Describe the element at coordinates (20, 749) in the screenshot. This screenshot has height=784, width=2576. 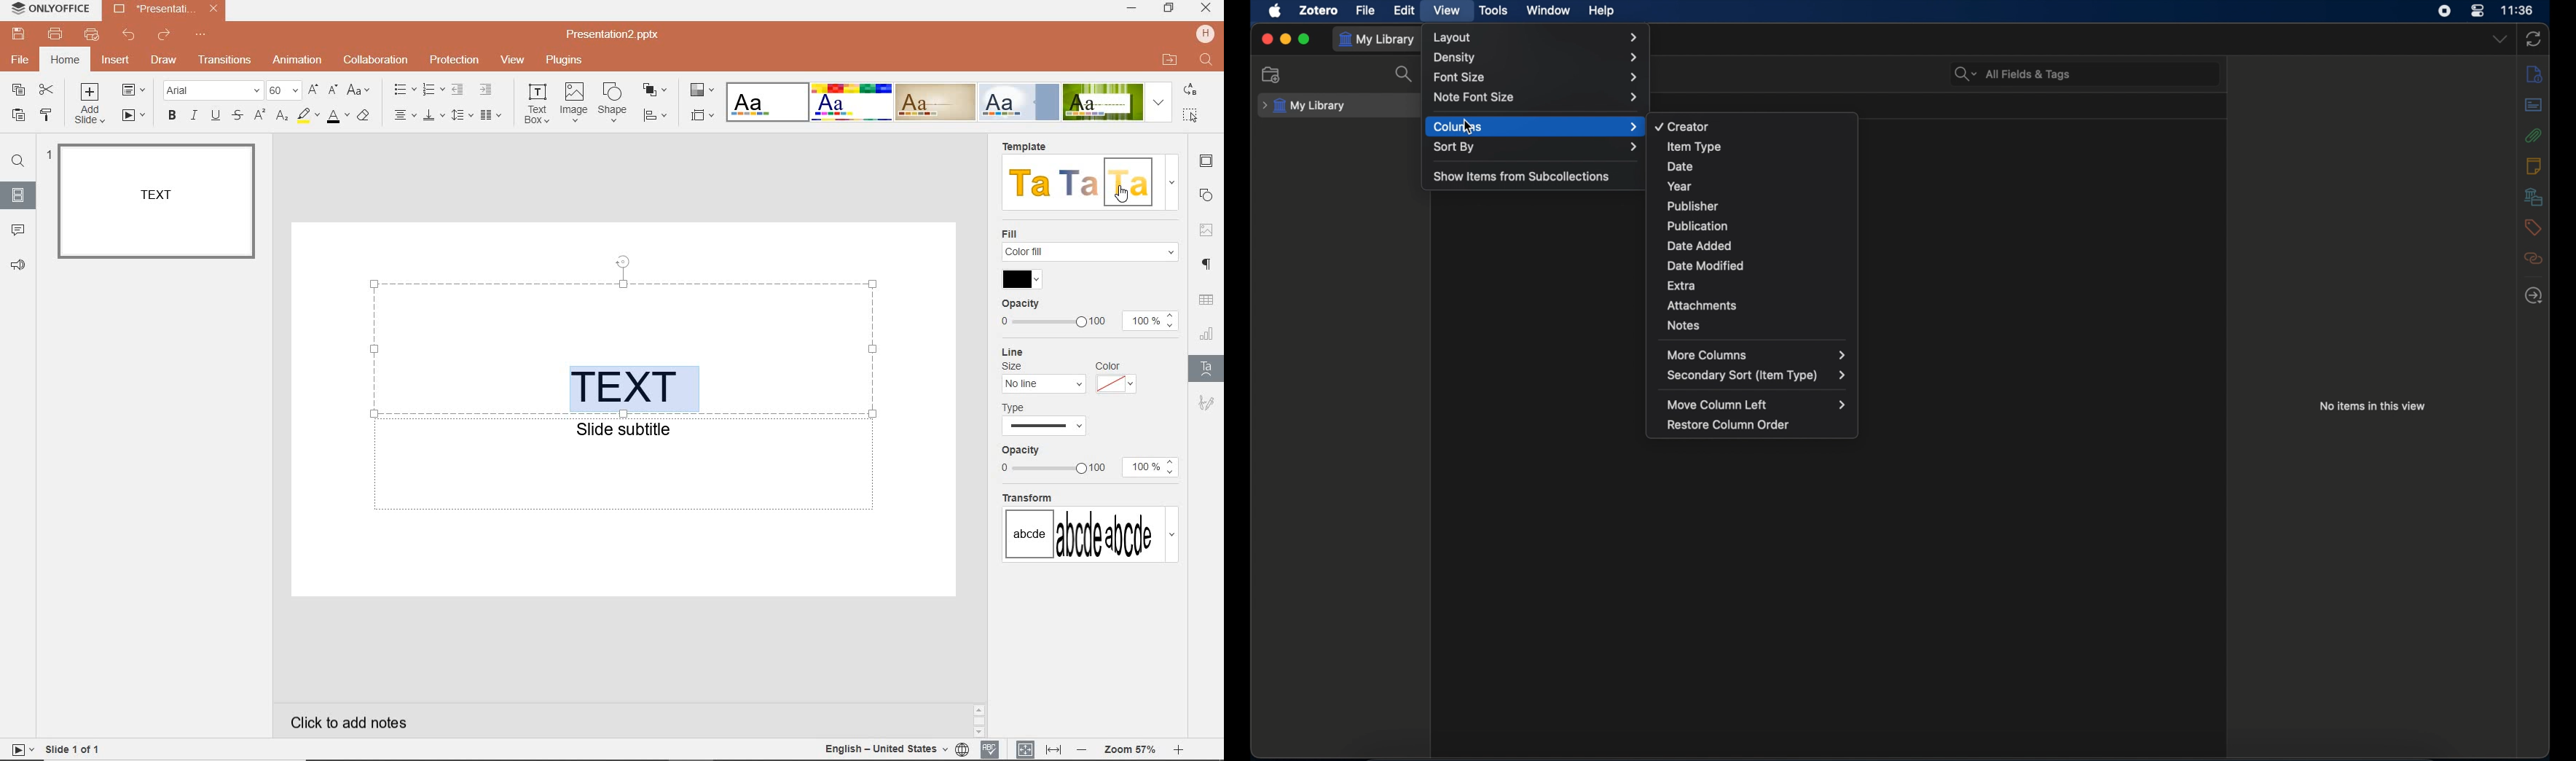
I see `star slide show` at that location.